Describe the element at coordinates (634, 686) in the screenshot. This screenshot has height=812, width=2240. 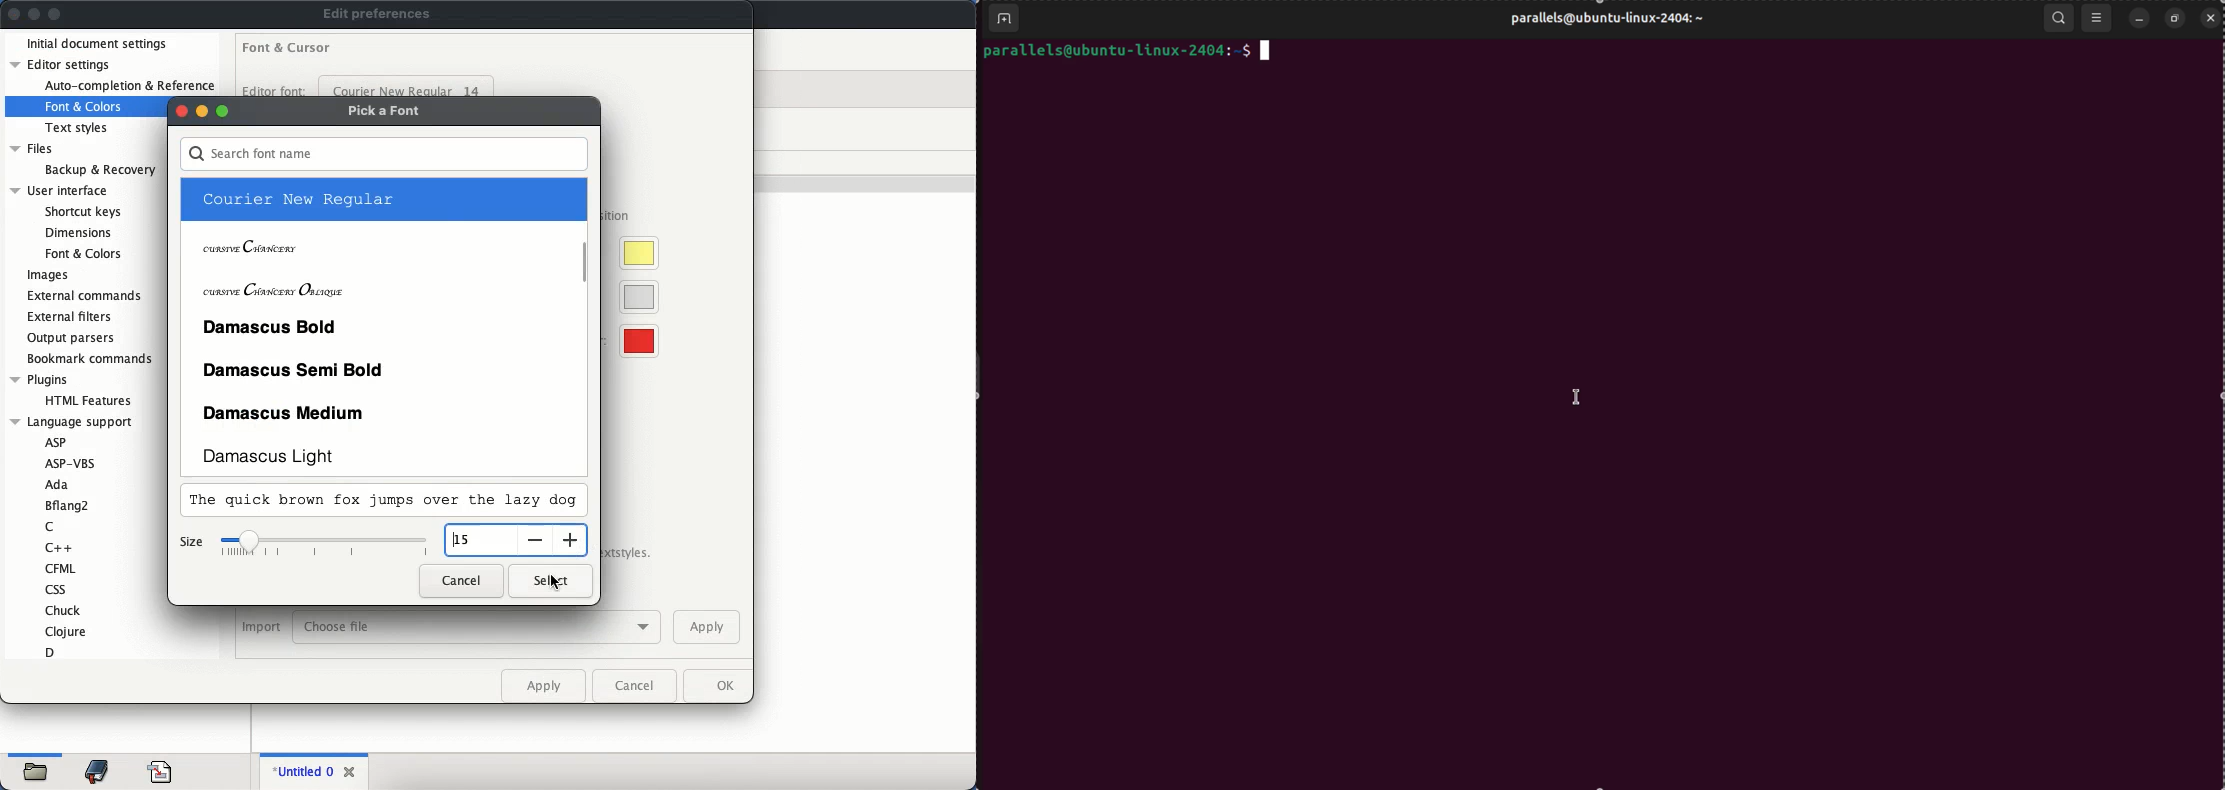
I see `cancel` at that location.